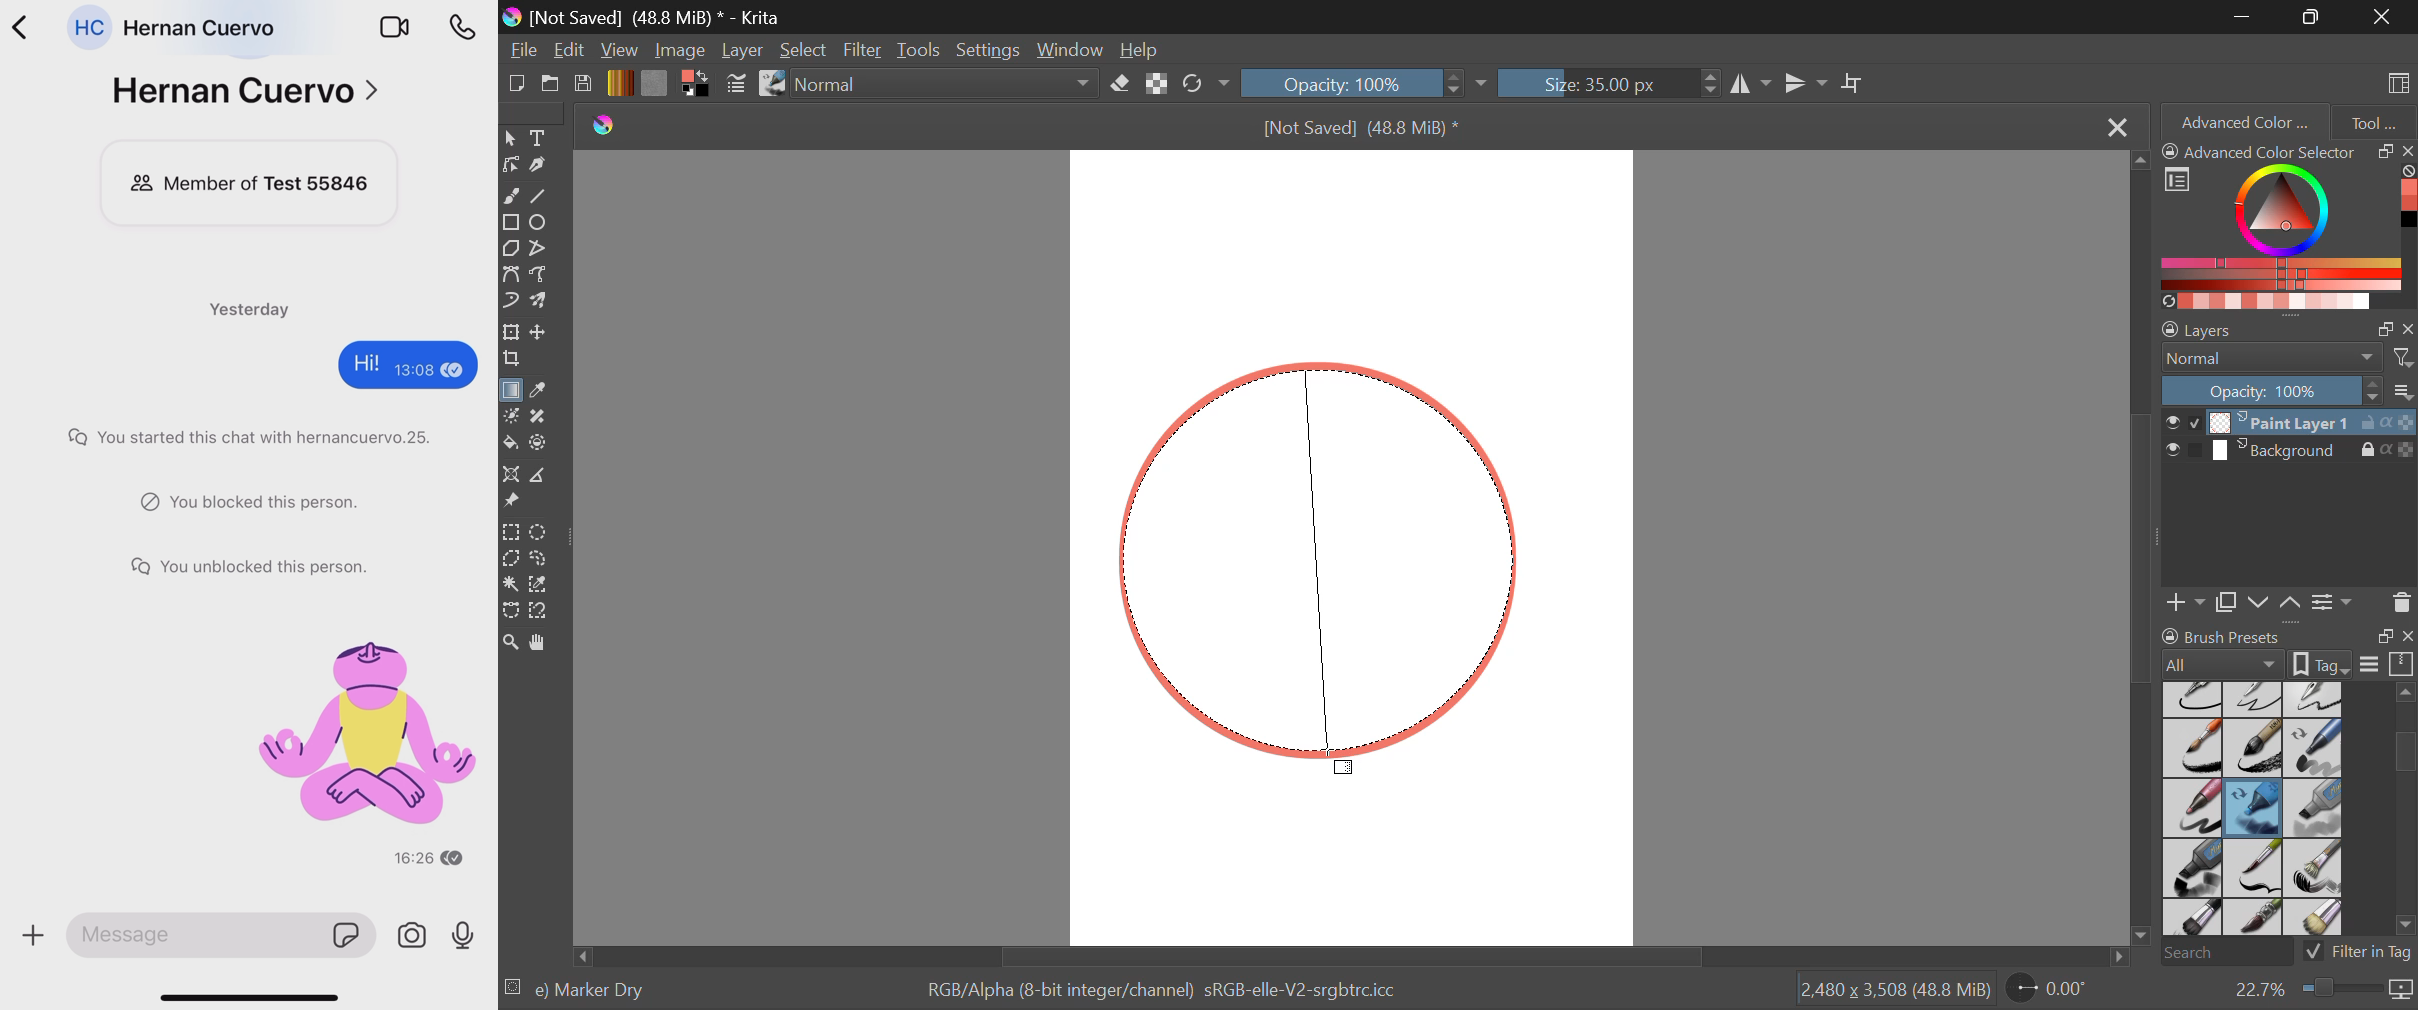 Image resolution: width=2436 pixels, height=1036 pixels. I want to click on Texture, so click(654, 82).